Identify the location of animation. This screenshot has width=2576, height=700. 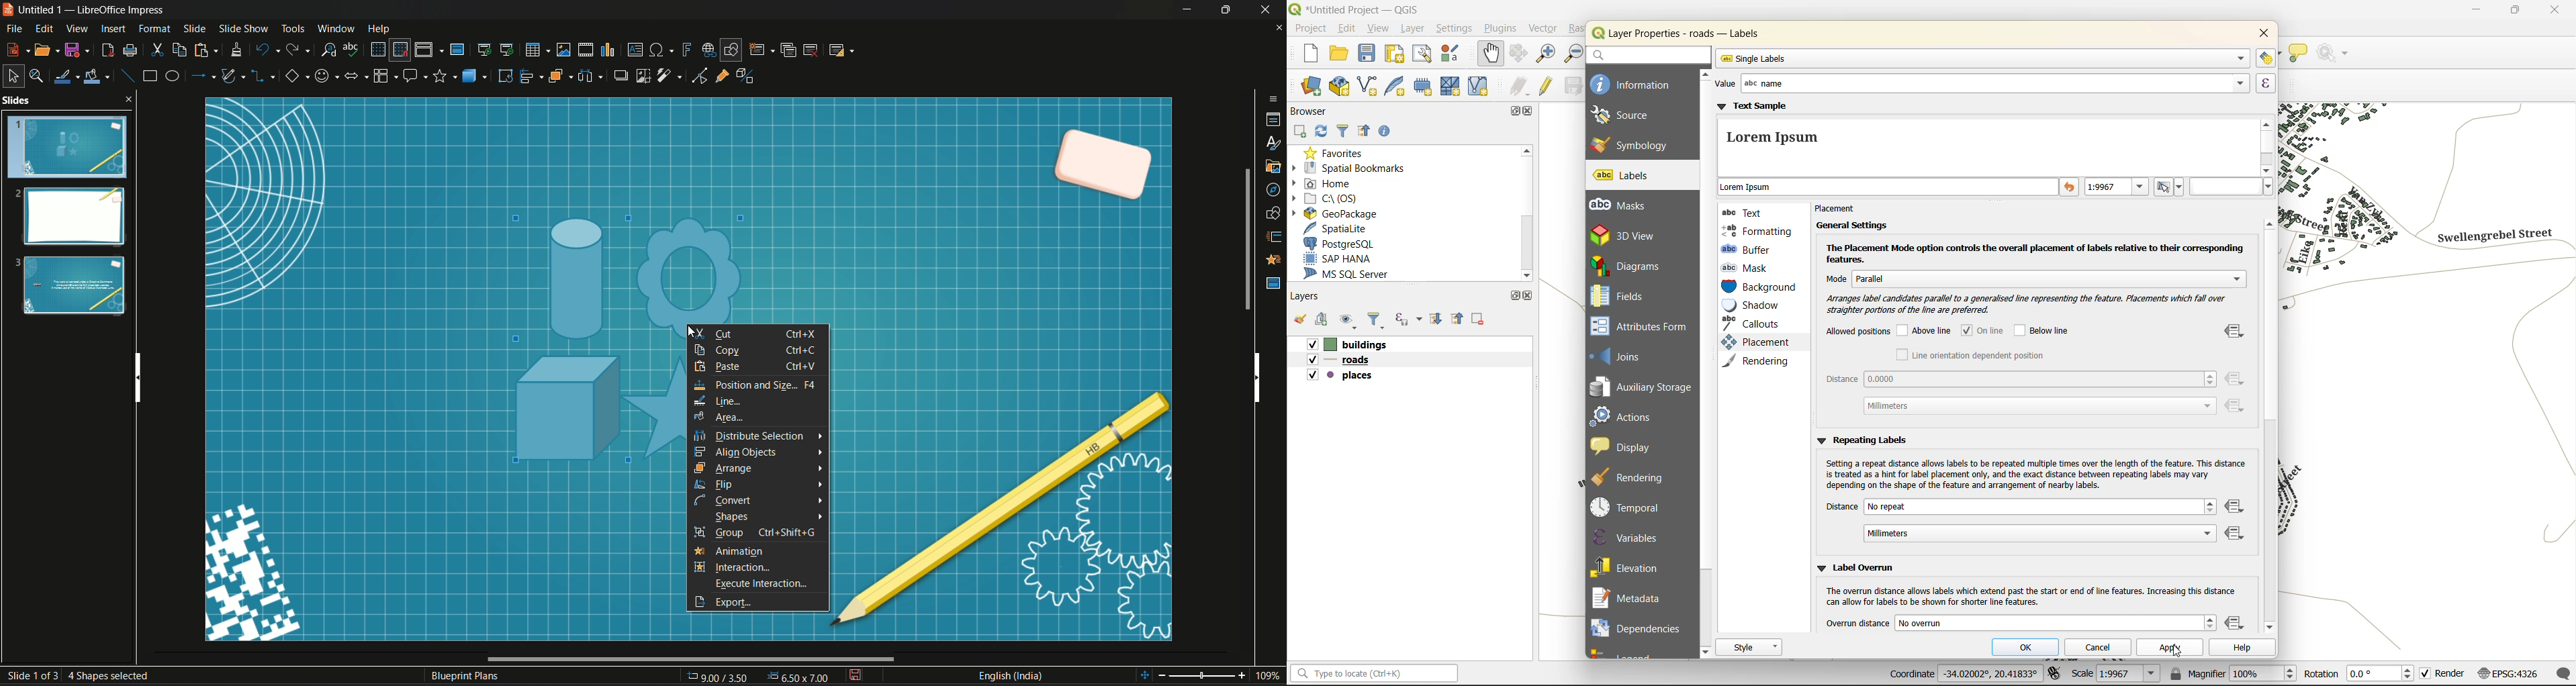
(698, 551).